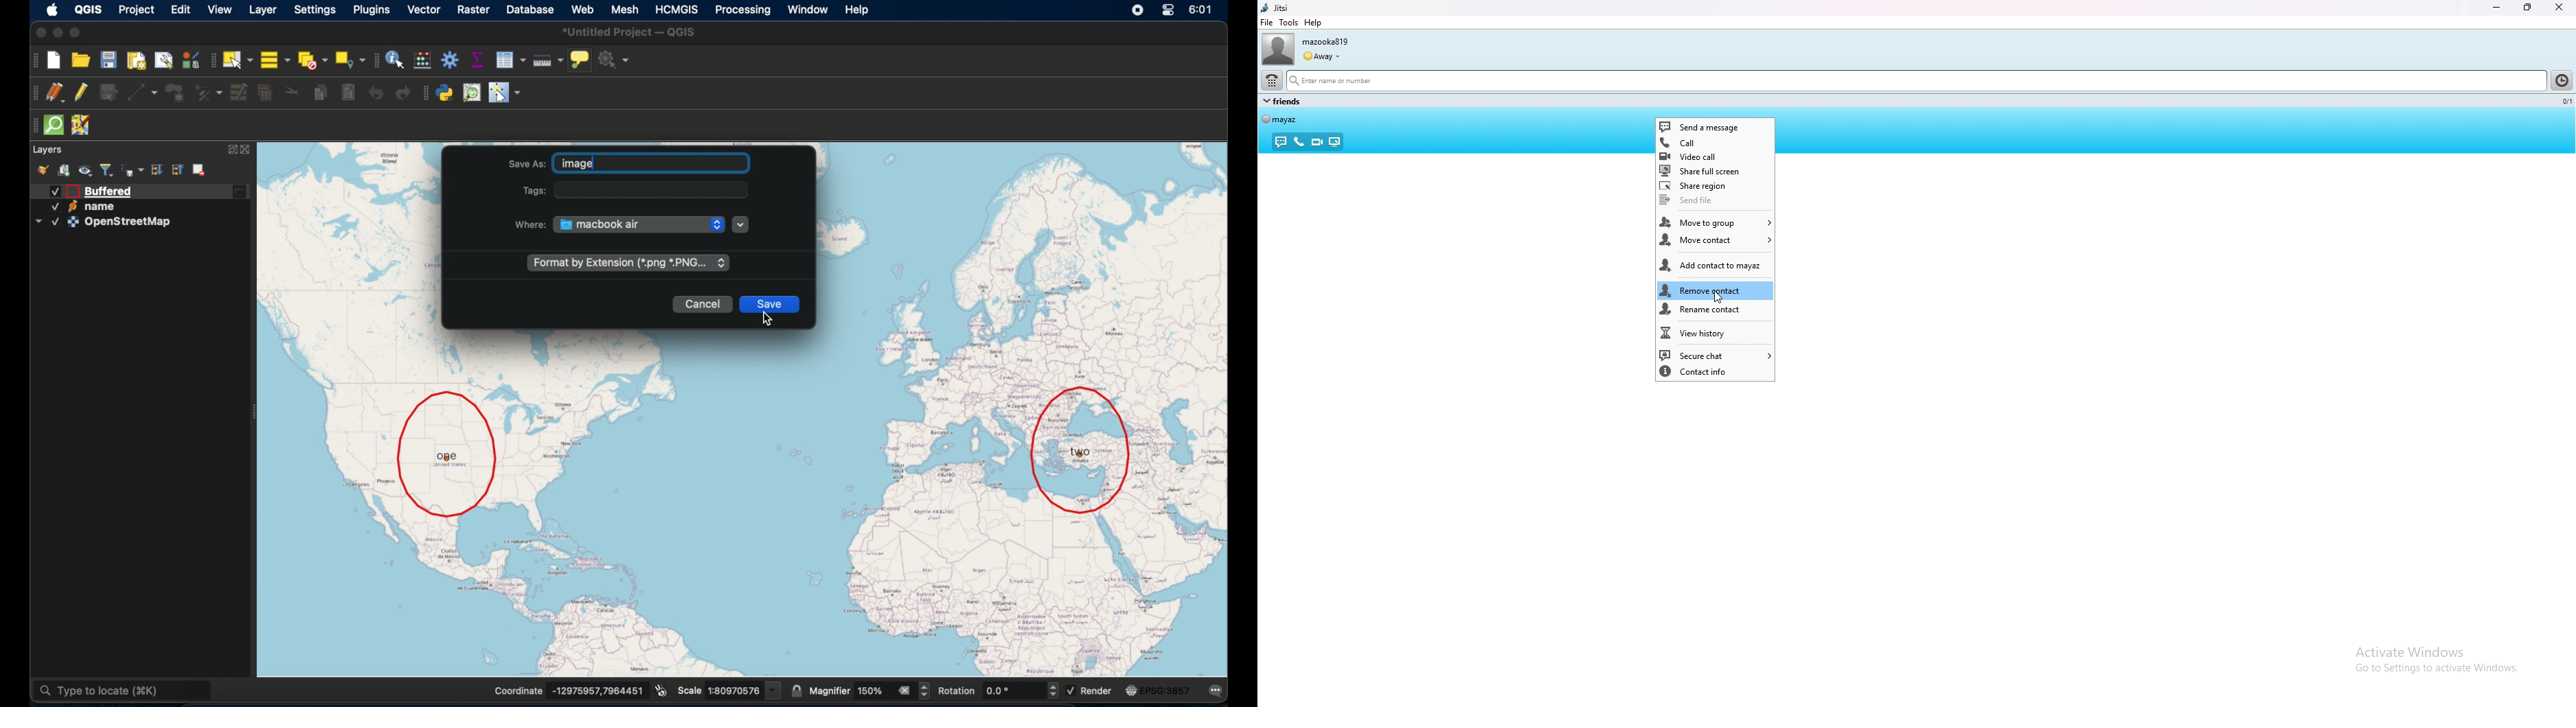 This screenshot has height=728, width=2576. Describe the element at coordinates (32, 125) in the screenshot. I see `drag handle` at that location.